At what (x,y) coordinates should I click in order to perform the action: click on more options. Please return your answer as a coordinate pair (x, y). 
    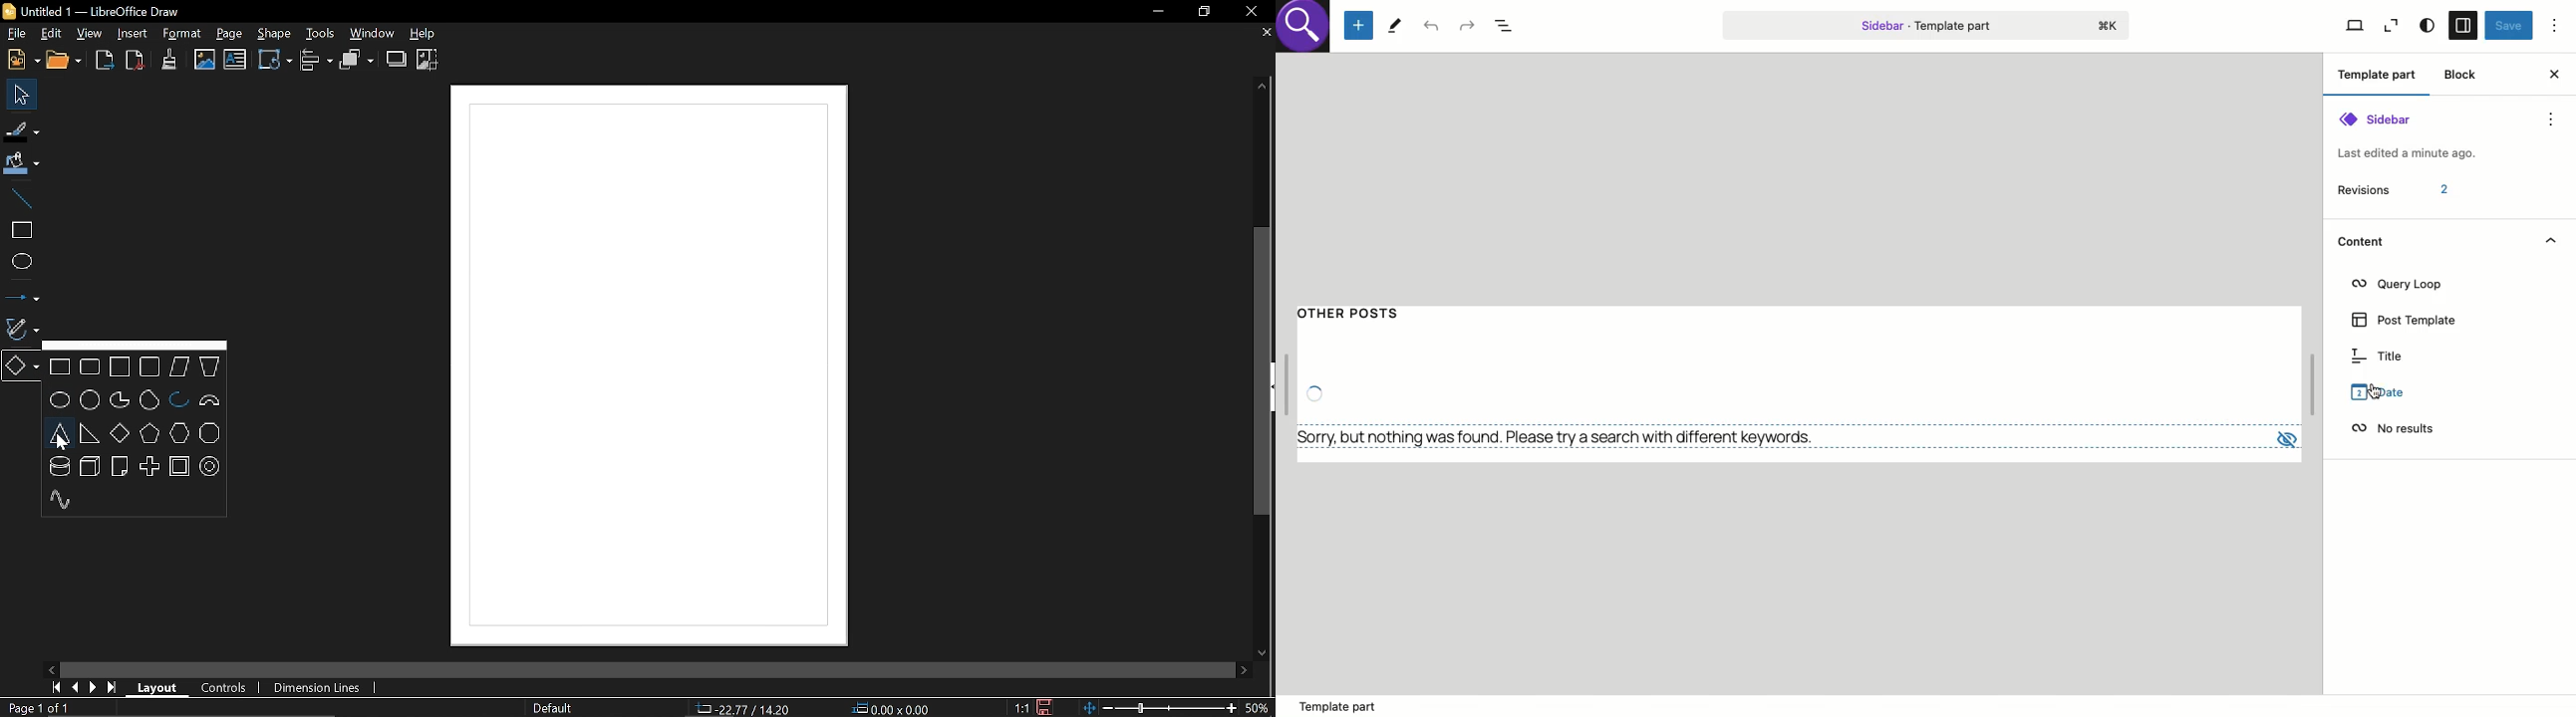
    Looking at the image, I should click on (2551, 119).